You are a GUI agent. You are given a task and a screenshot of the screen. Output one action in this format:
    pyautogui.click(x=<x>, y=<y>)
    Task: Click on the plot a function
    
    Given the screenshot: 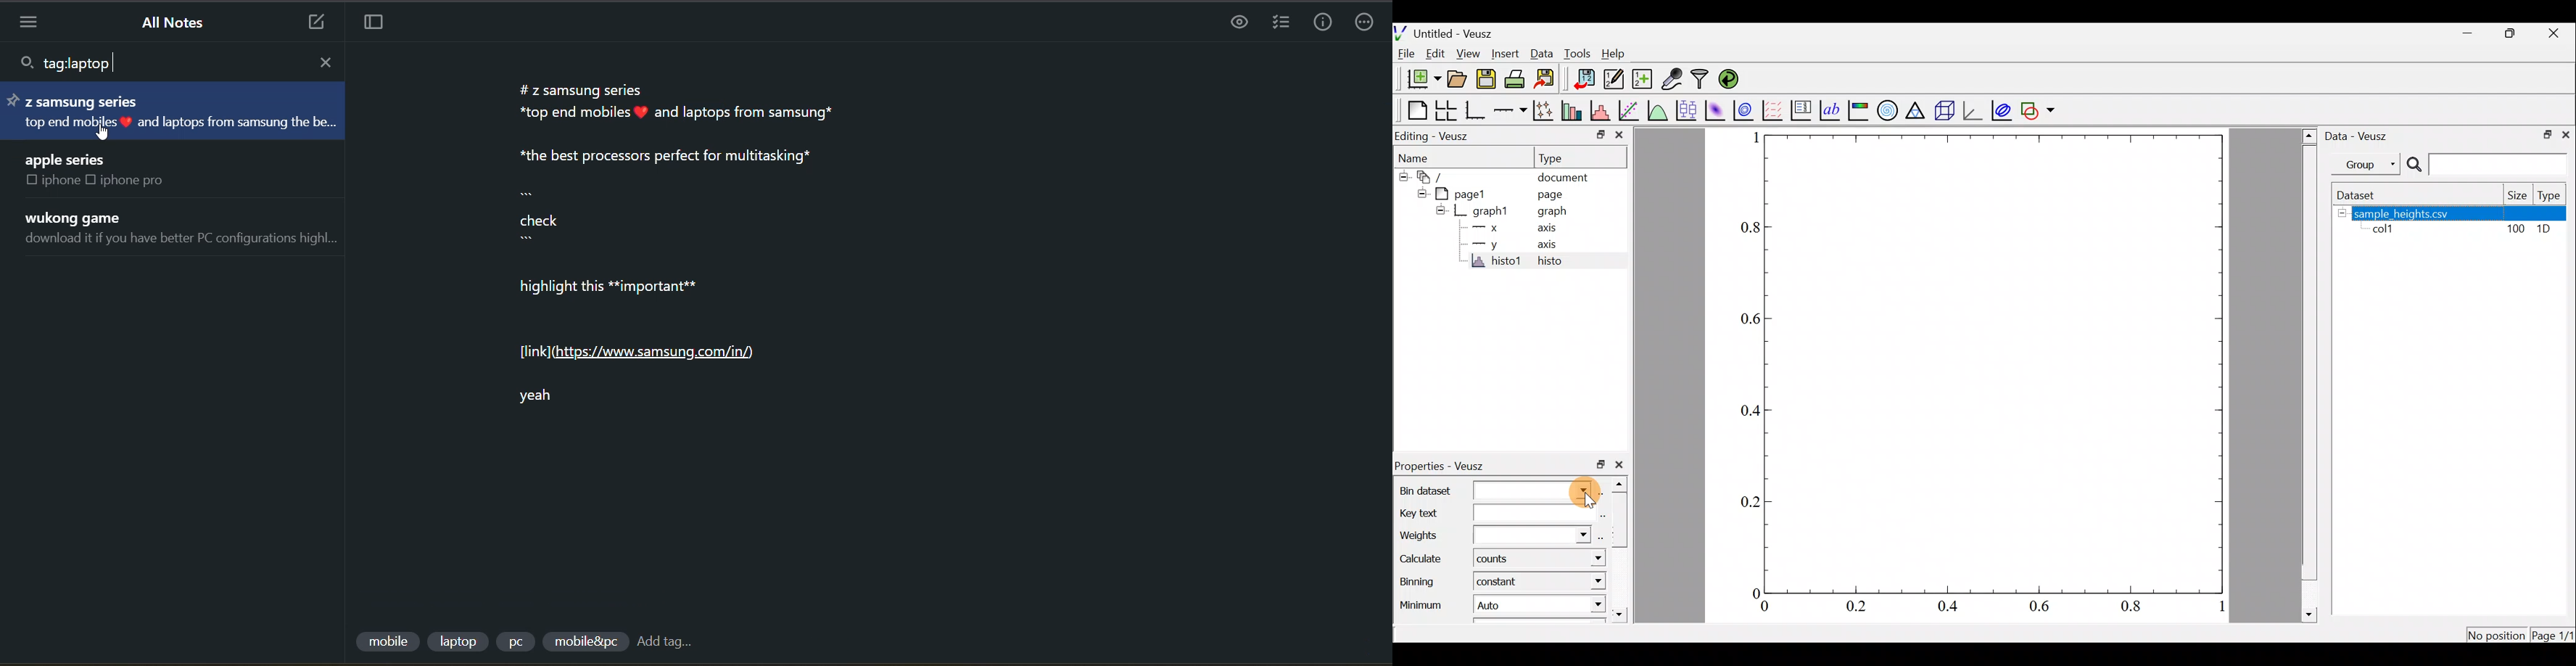 What is the action you would take?
    pyautogui.click(x=1659, y=110)
    